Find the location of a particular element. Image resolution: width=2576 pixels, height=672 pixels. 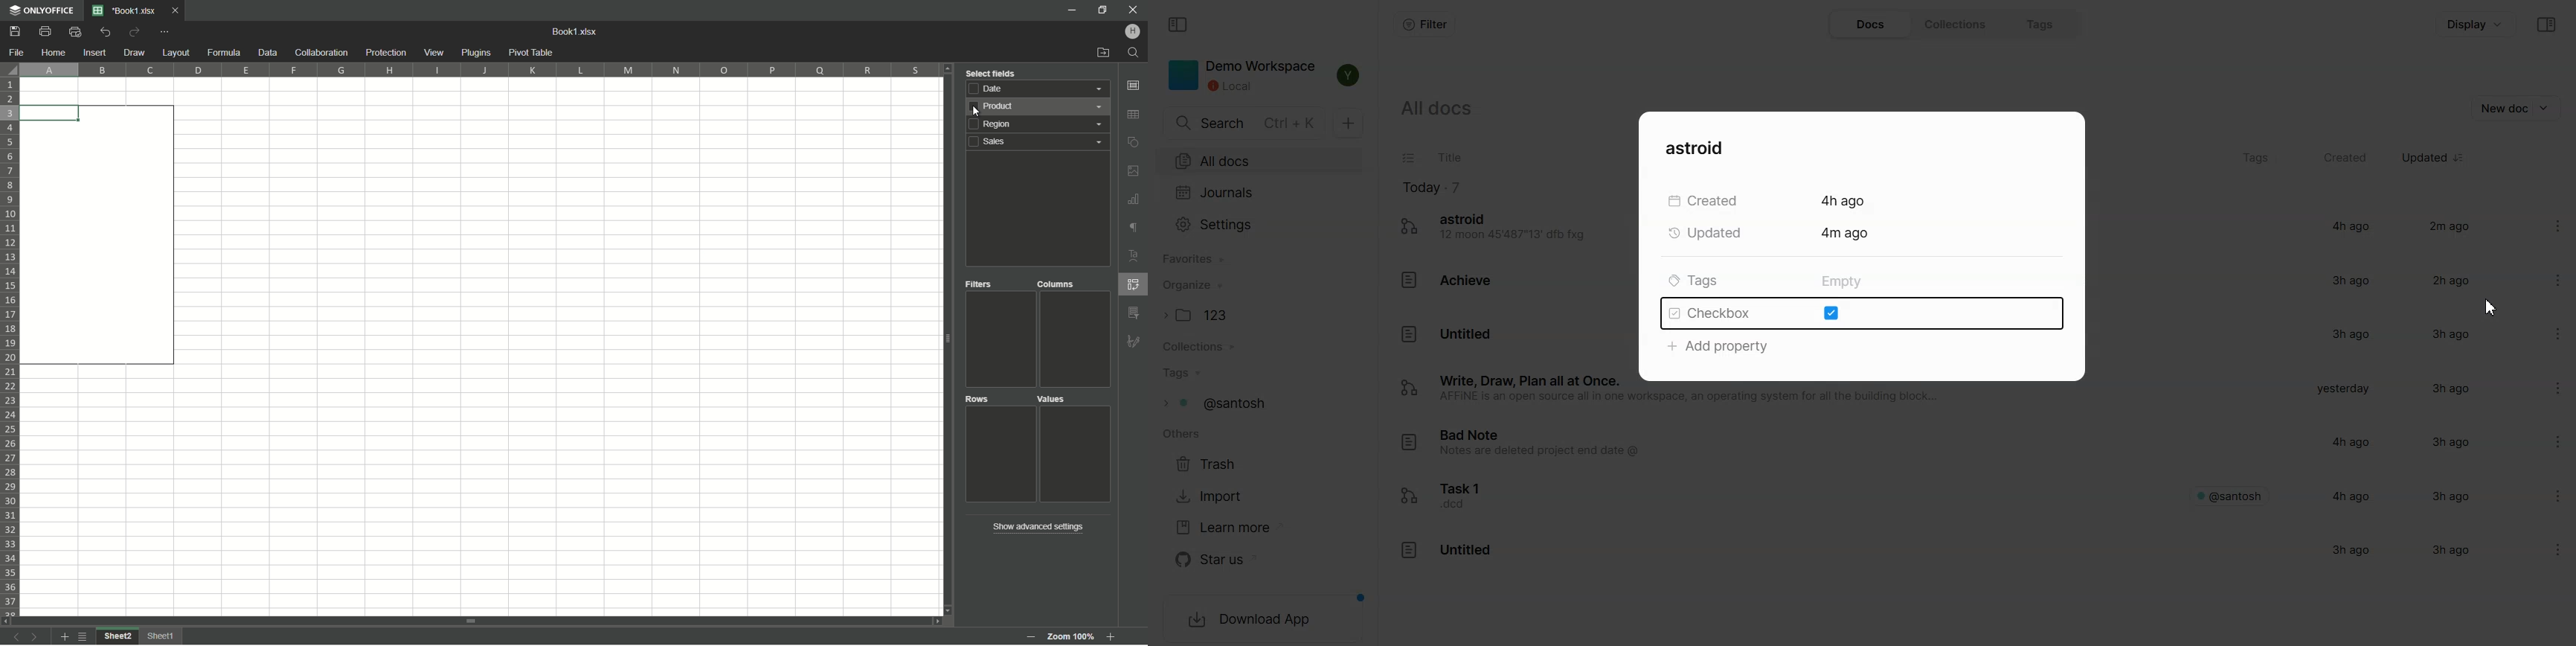

Date is located at coordinates (1041, 89).